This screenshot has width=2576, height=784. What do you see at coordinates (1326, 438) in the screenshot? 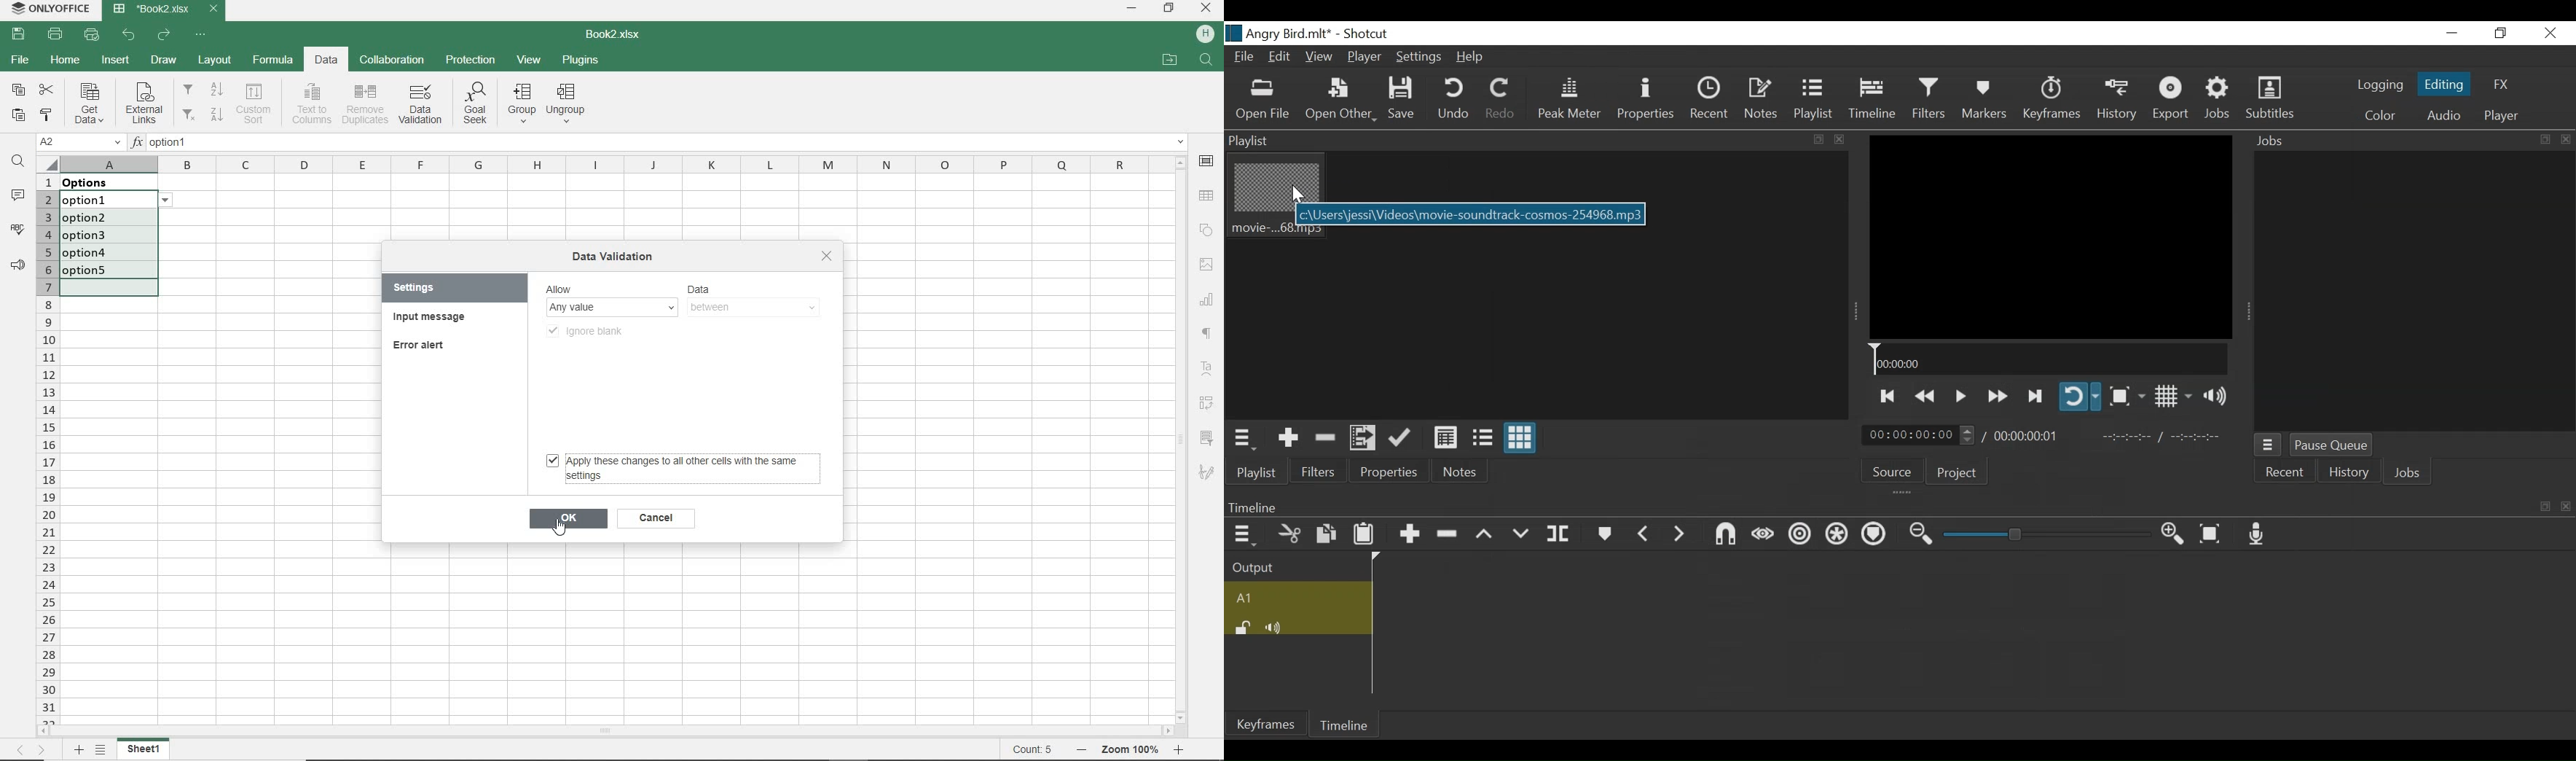
I see `Remove Cut` at bounding box center [1326, 438].